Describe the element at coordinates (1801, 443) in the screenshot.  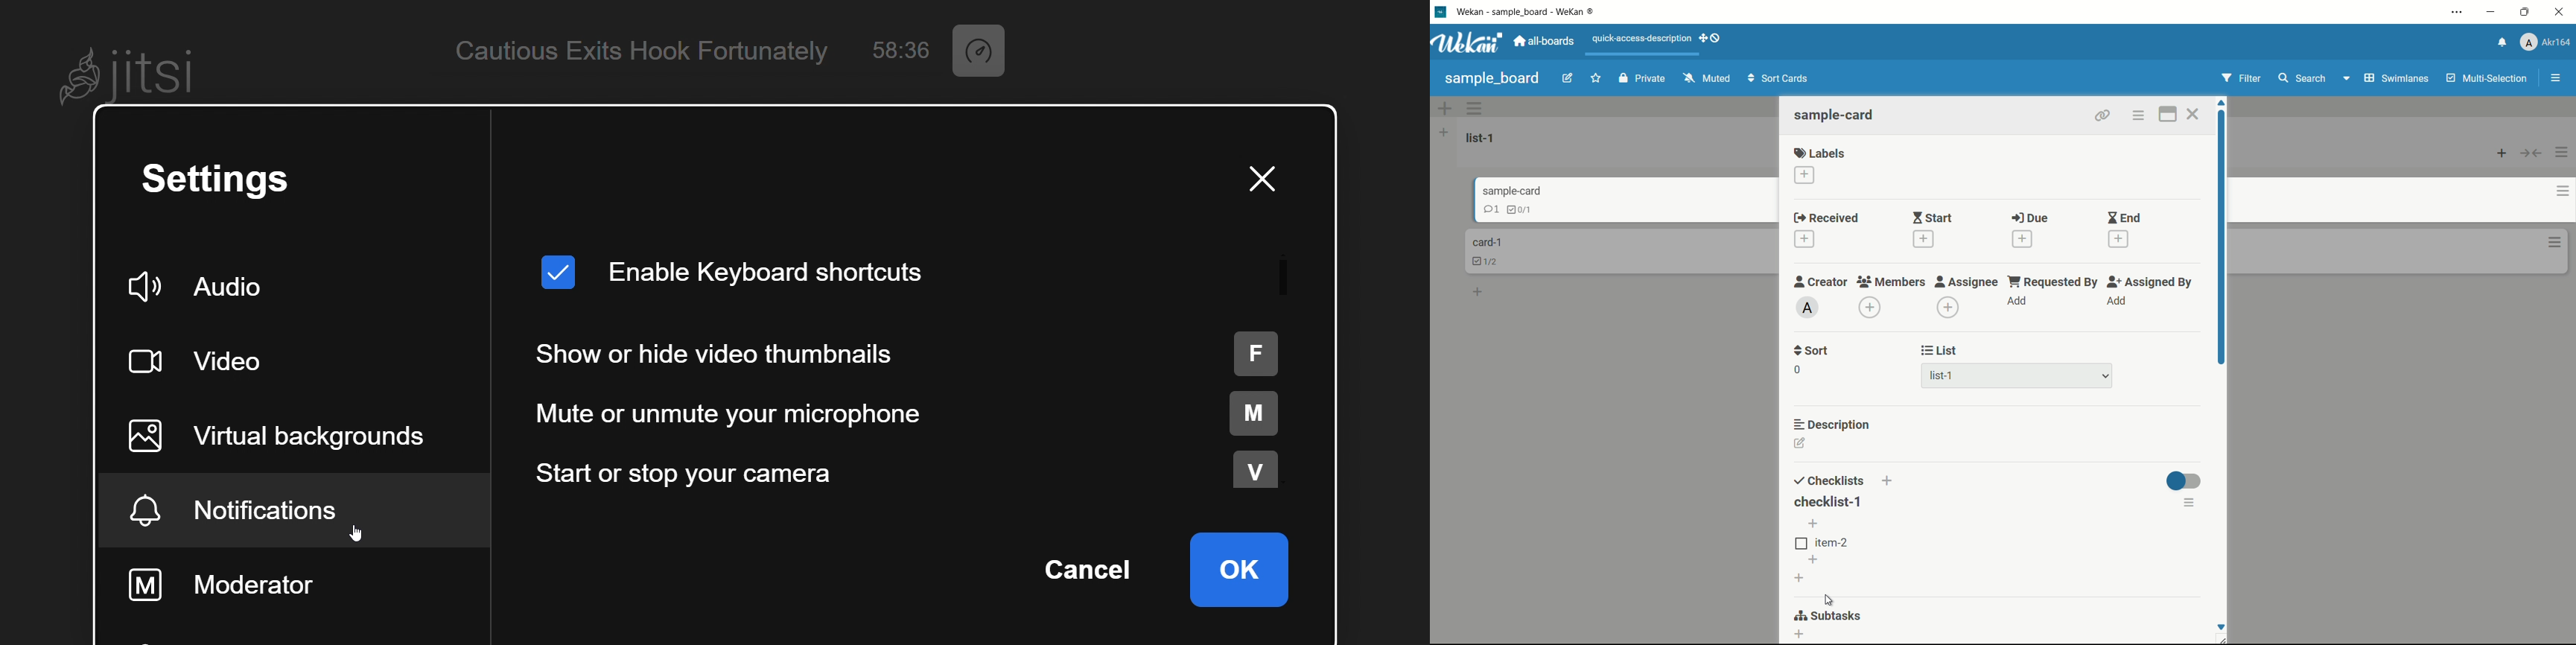
I see `edit description` at that location.